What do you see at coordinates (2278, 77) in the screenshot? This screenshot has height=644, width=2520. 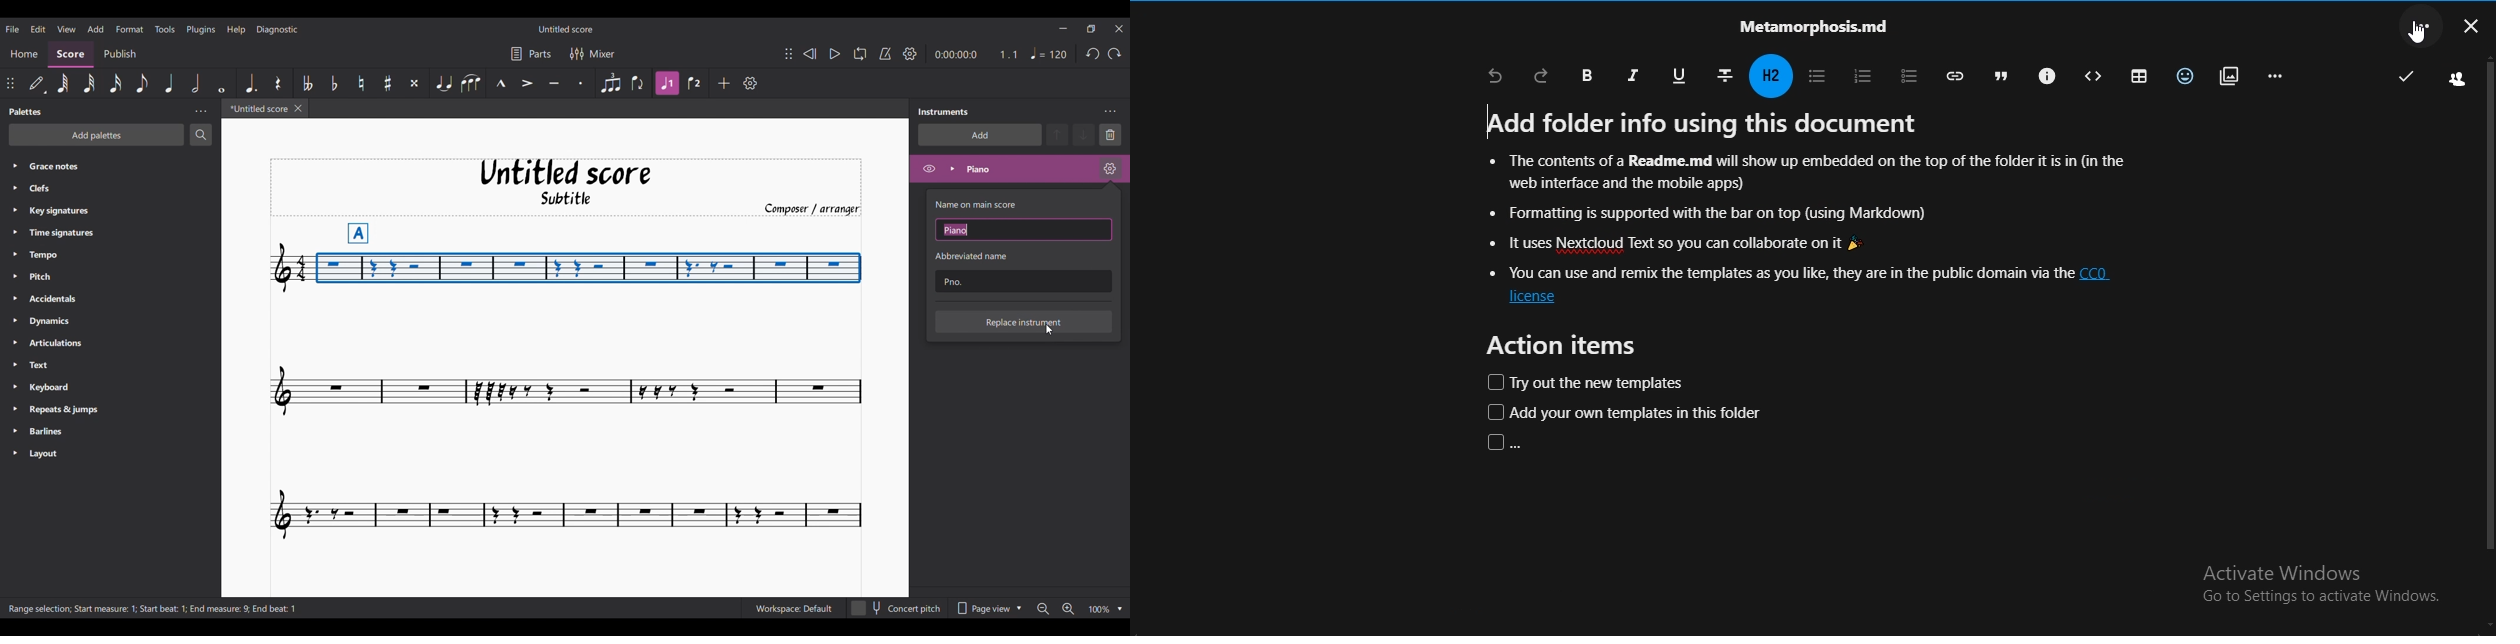 I see `remaining actions` at bounding box center [2278, 77].